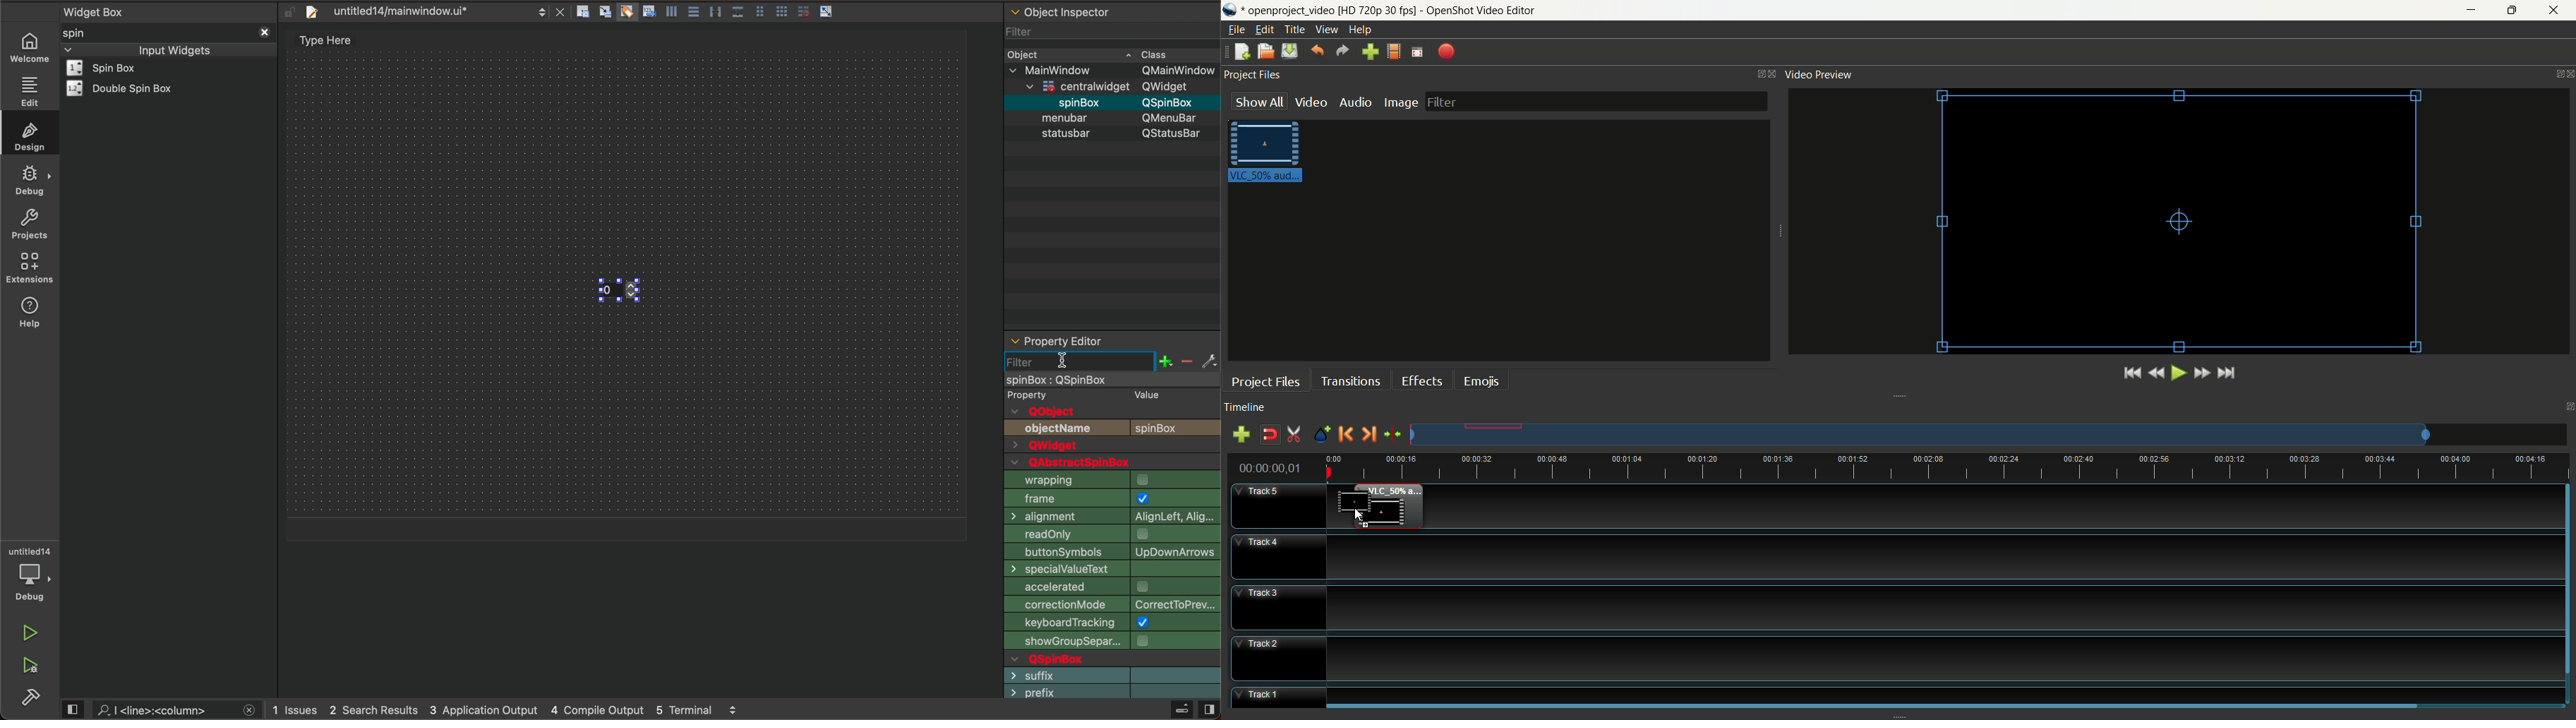  Describe the element at coordinates (1192, 709) in the screenshot. I see `close sidebar` at that location.